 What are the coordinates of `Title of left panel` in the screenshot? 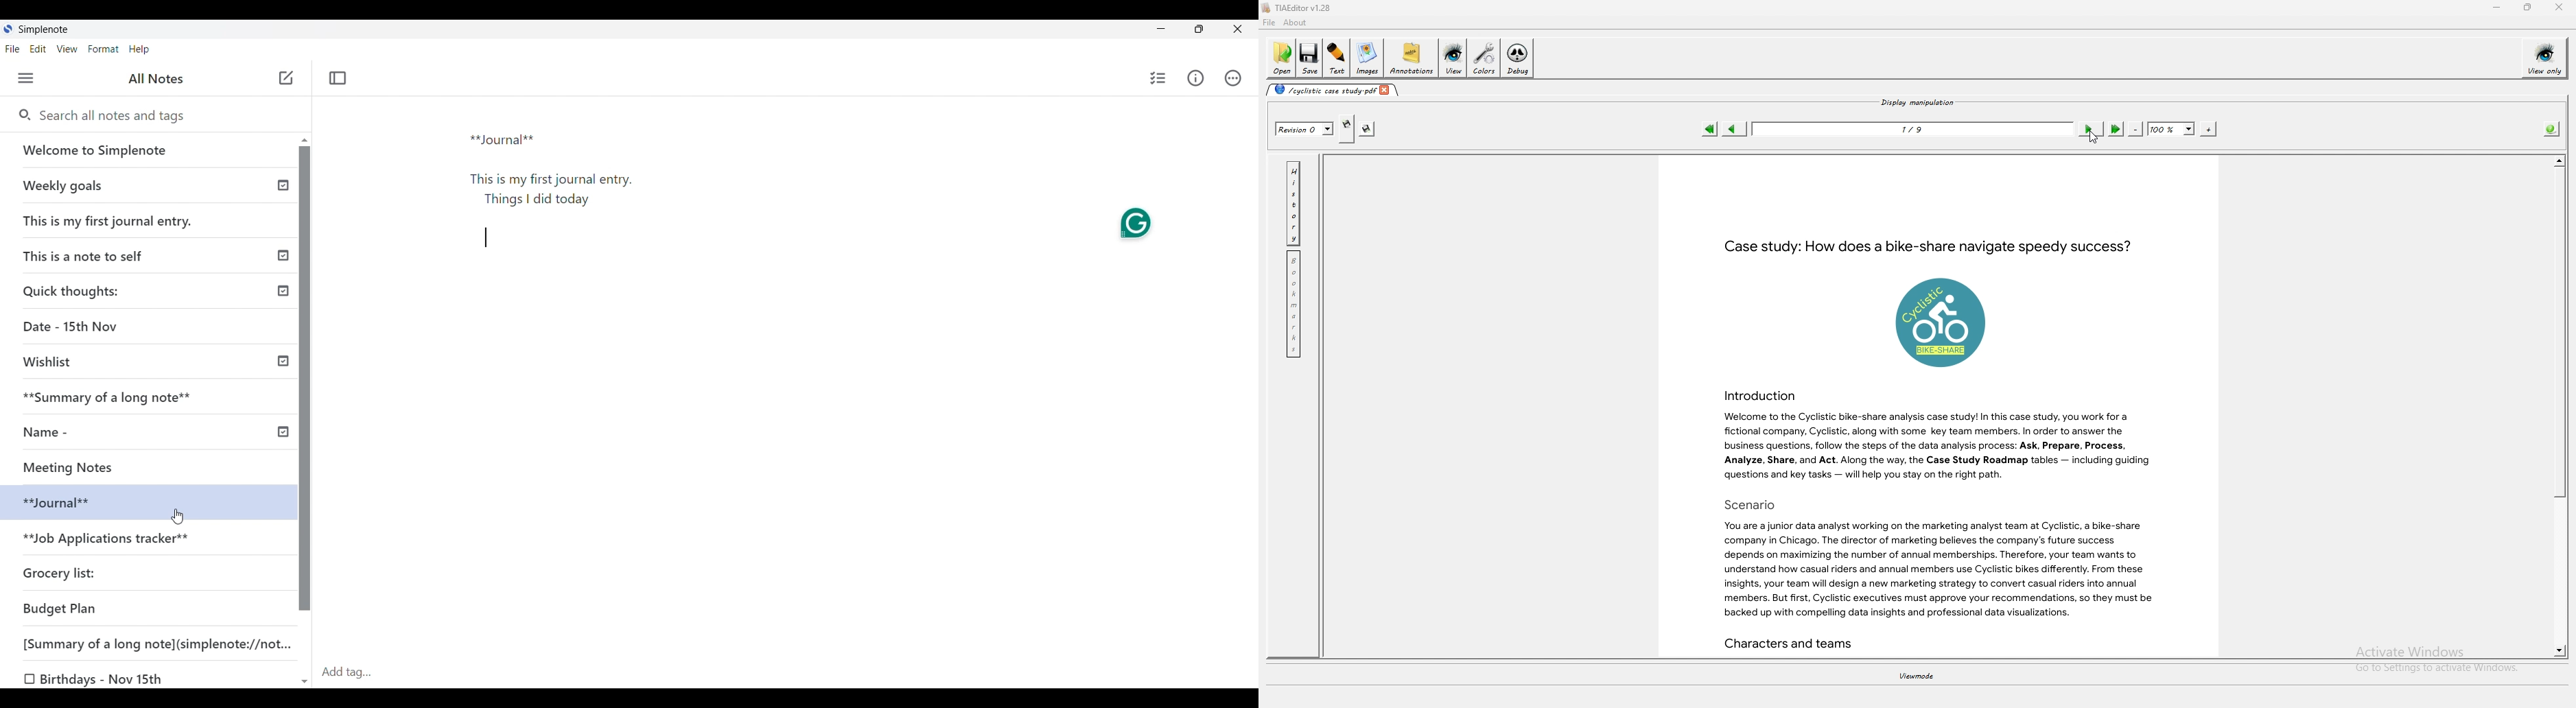 It's located at (156, 79).